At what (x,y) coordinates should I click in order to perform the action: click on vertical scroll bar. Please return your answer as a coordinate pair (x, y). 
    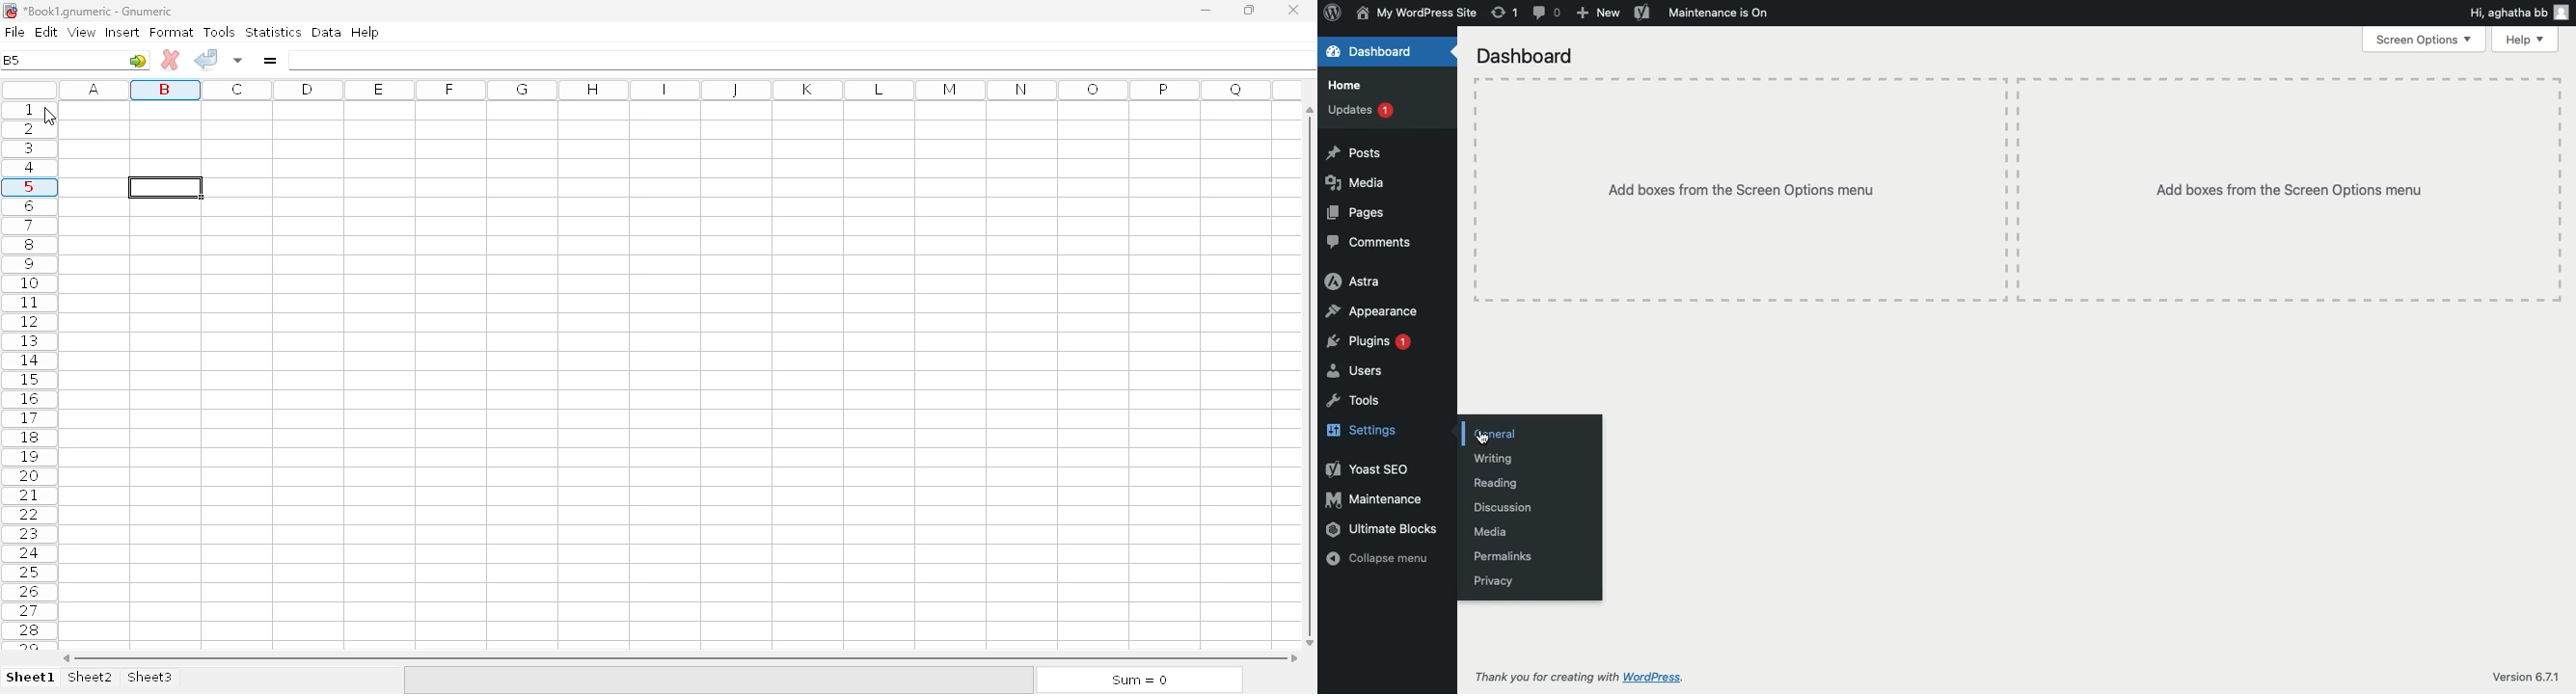
    Looking at the image, I should click on (1313, 375).